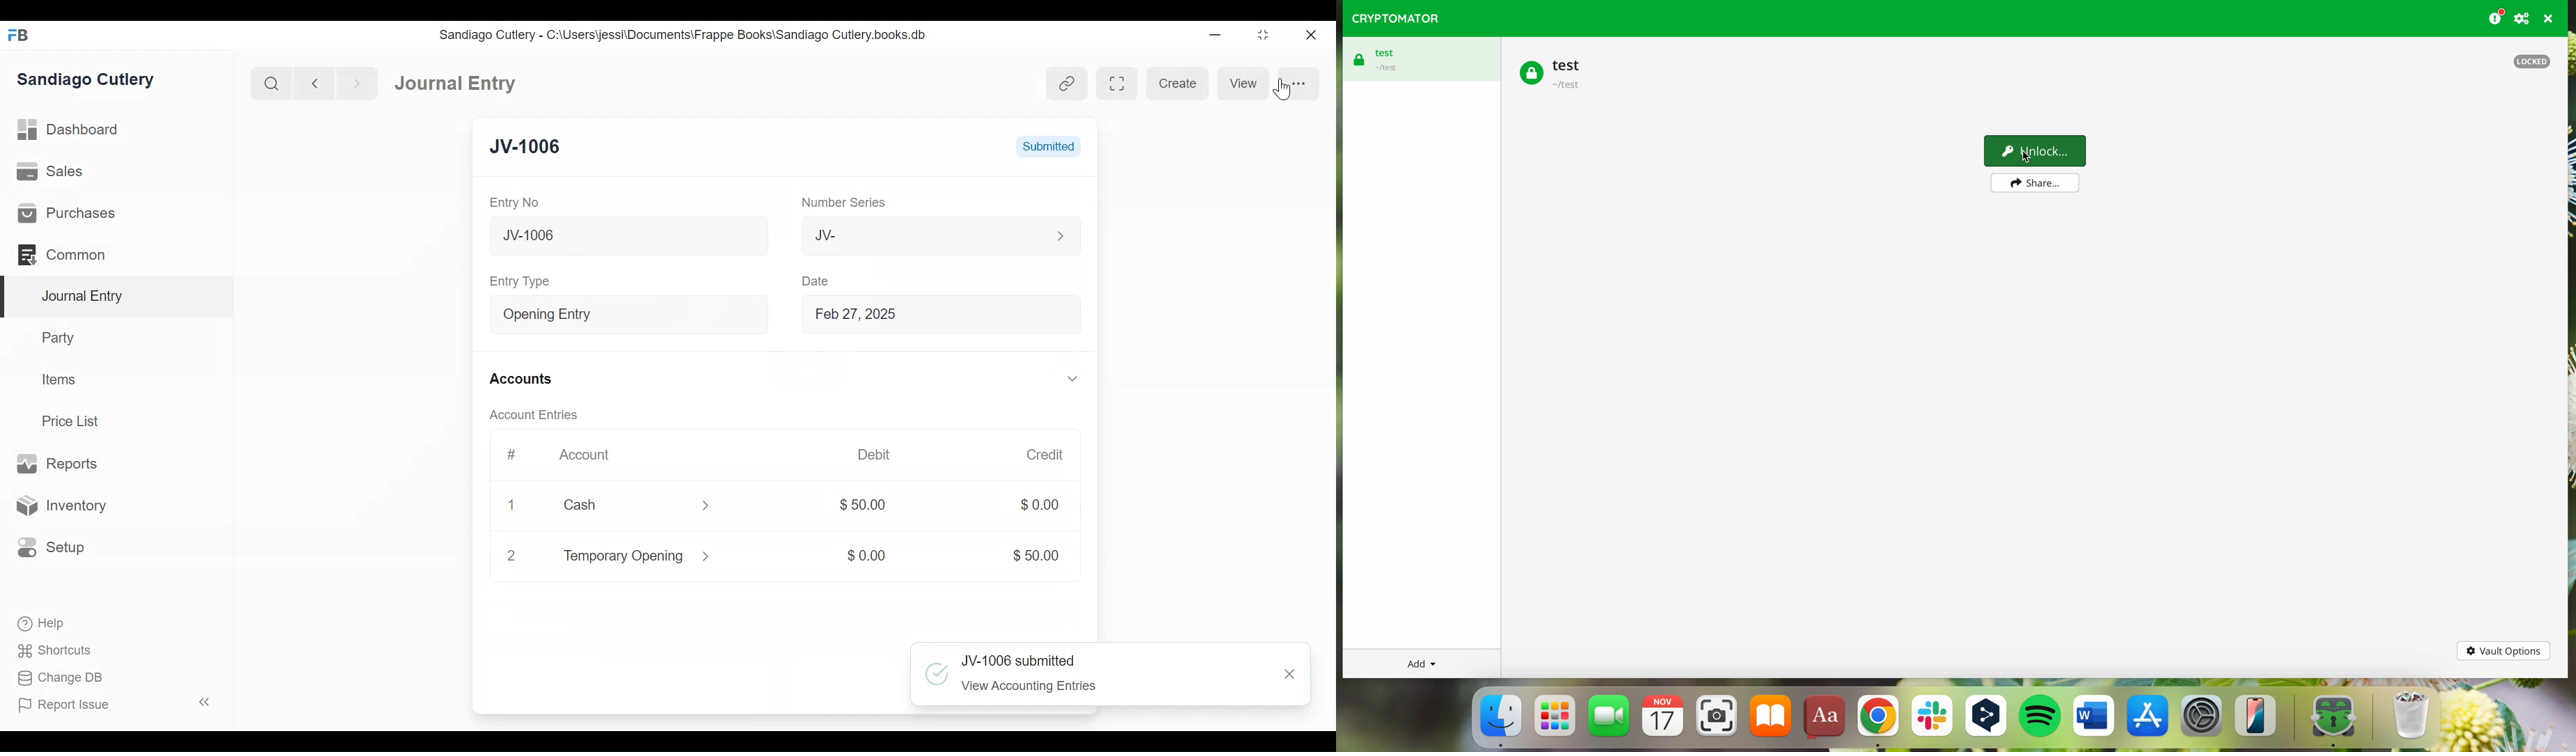  I want to click on Items, so click(57, 379).